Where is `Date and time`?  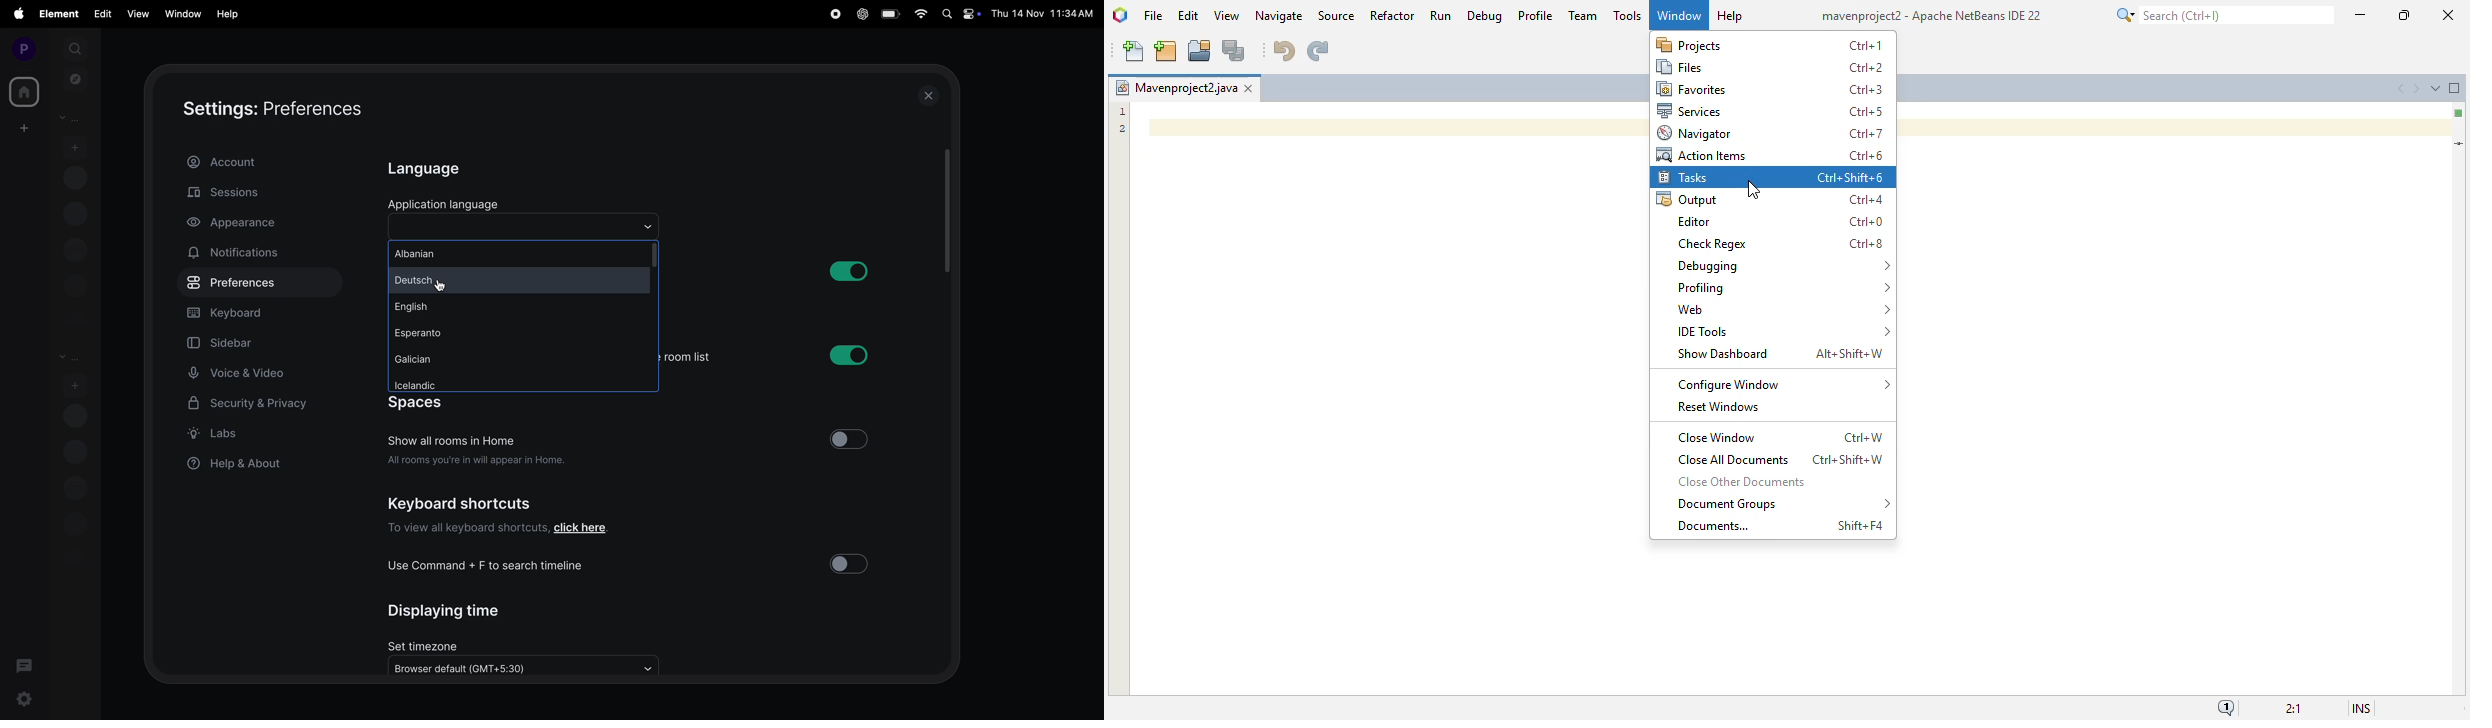 Date and time is located at coordinates (1043, 14).